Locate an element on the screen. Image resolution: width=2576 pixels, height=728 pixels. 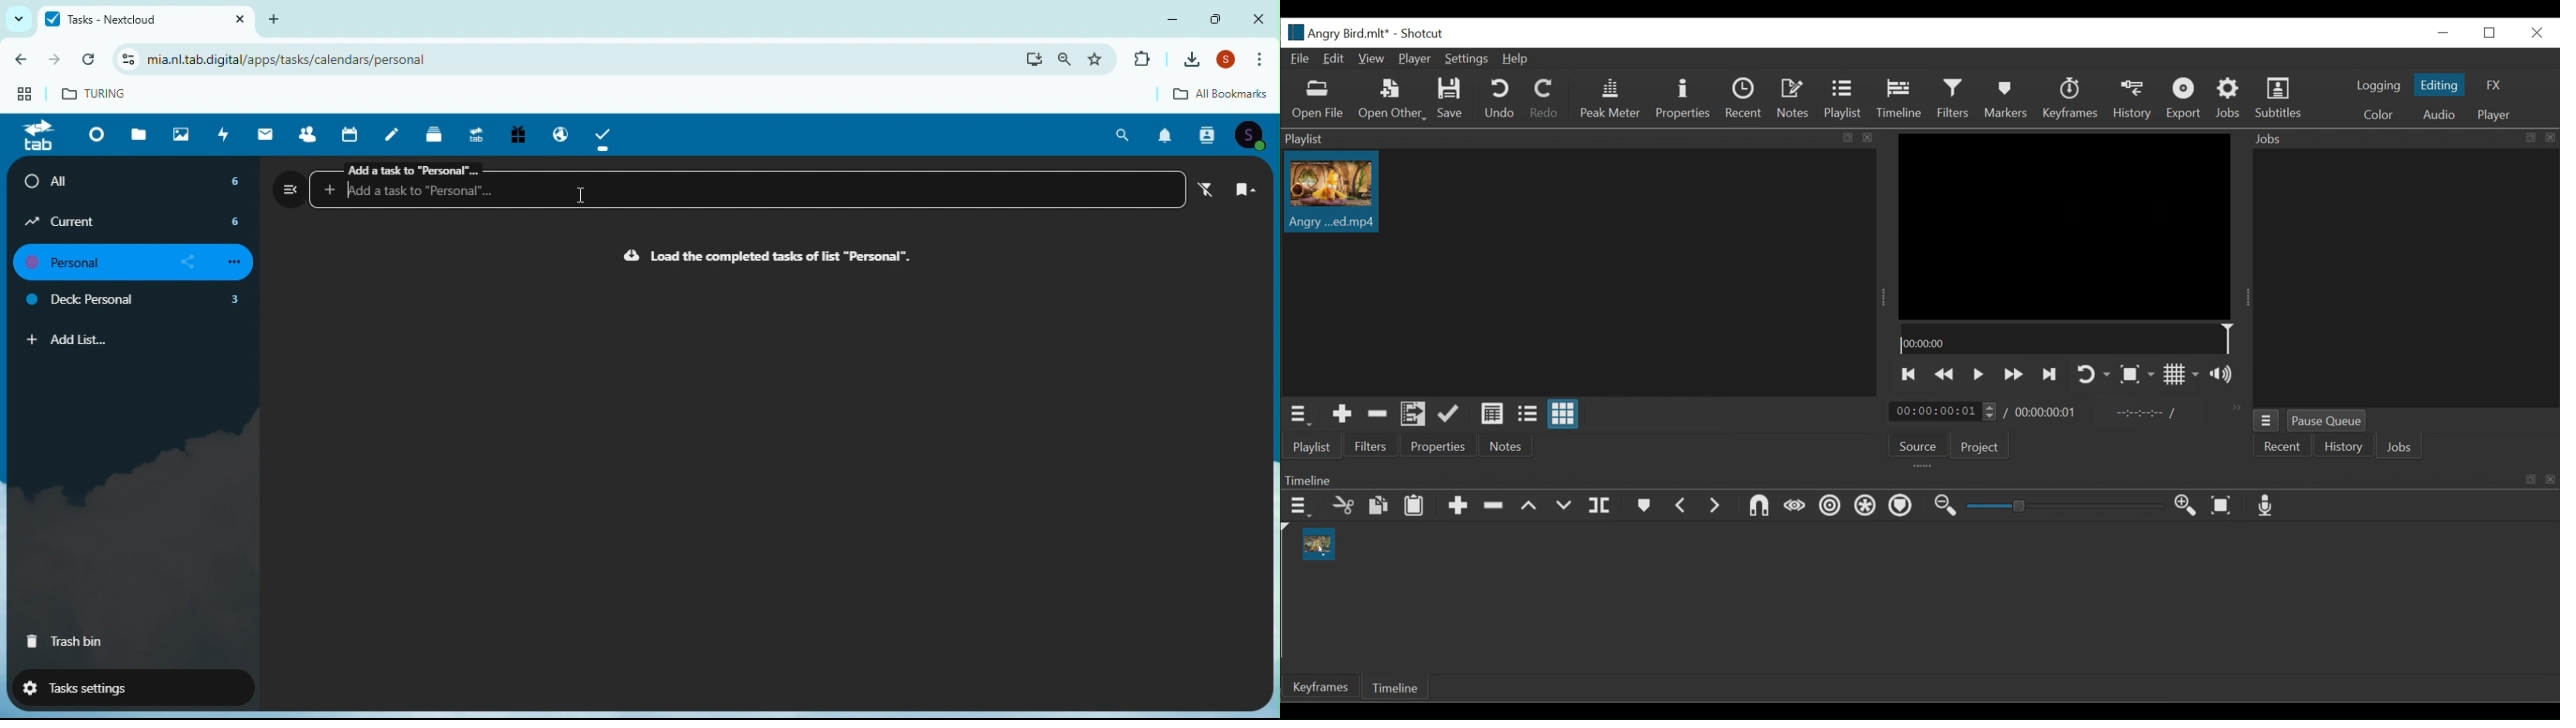
Remove cut is located at coordinates (1377, 415).